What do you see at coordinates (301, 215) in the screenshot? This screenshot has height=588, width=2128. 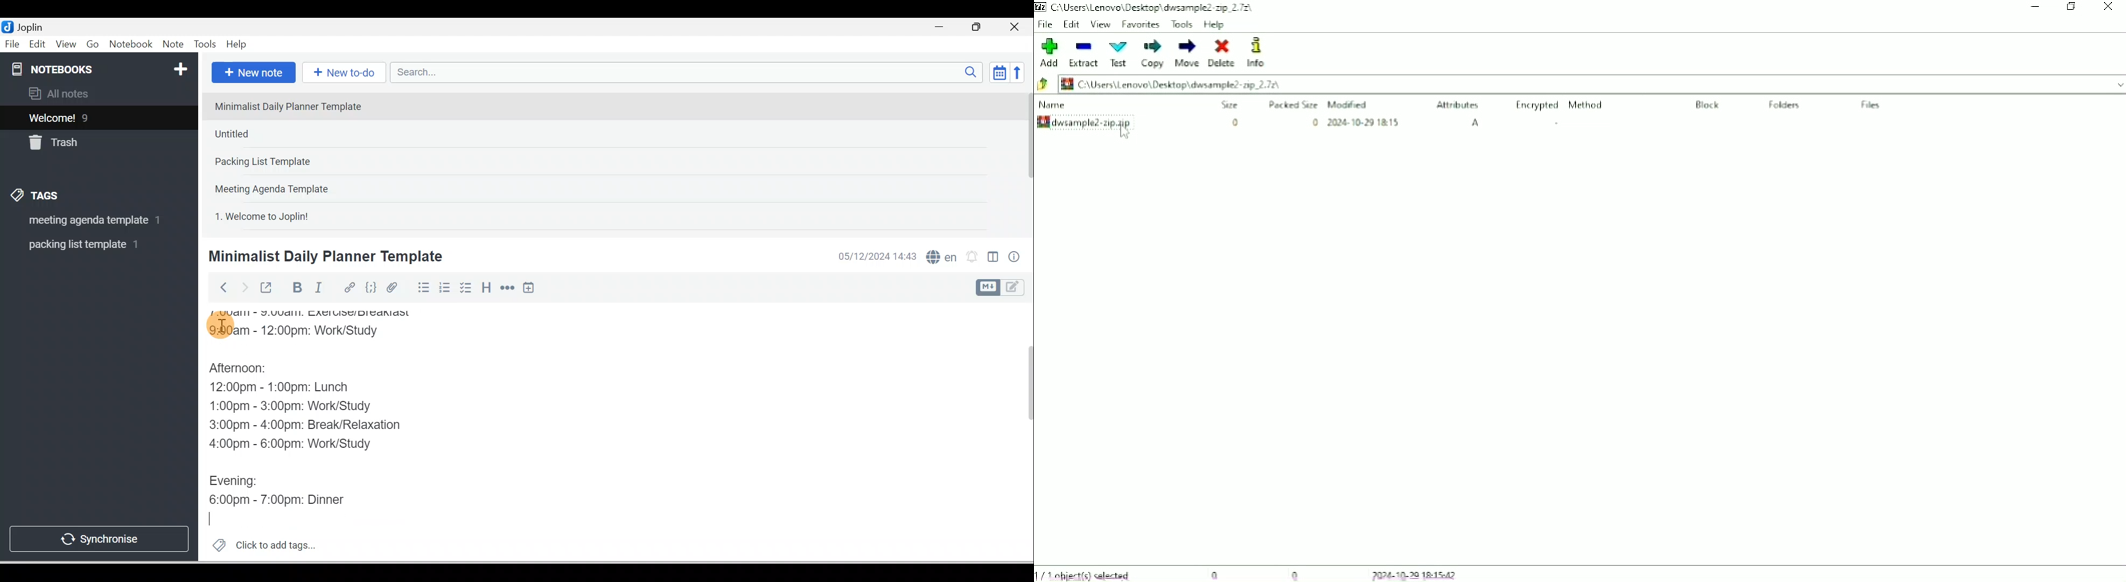 I see `Note 5` at bounding box center [301, 215].